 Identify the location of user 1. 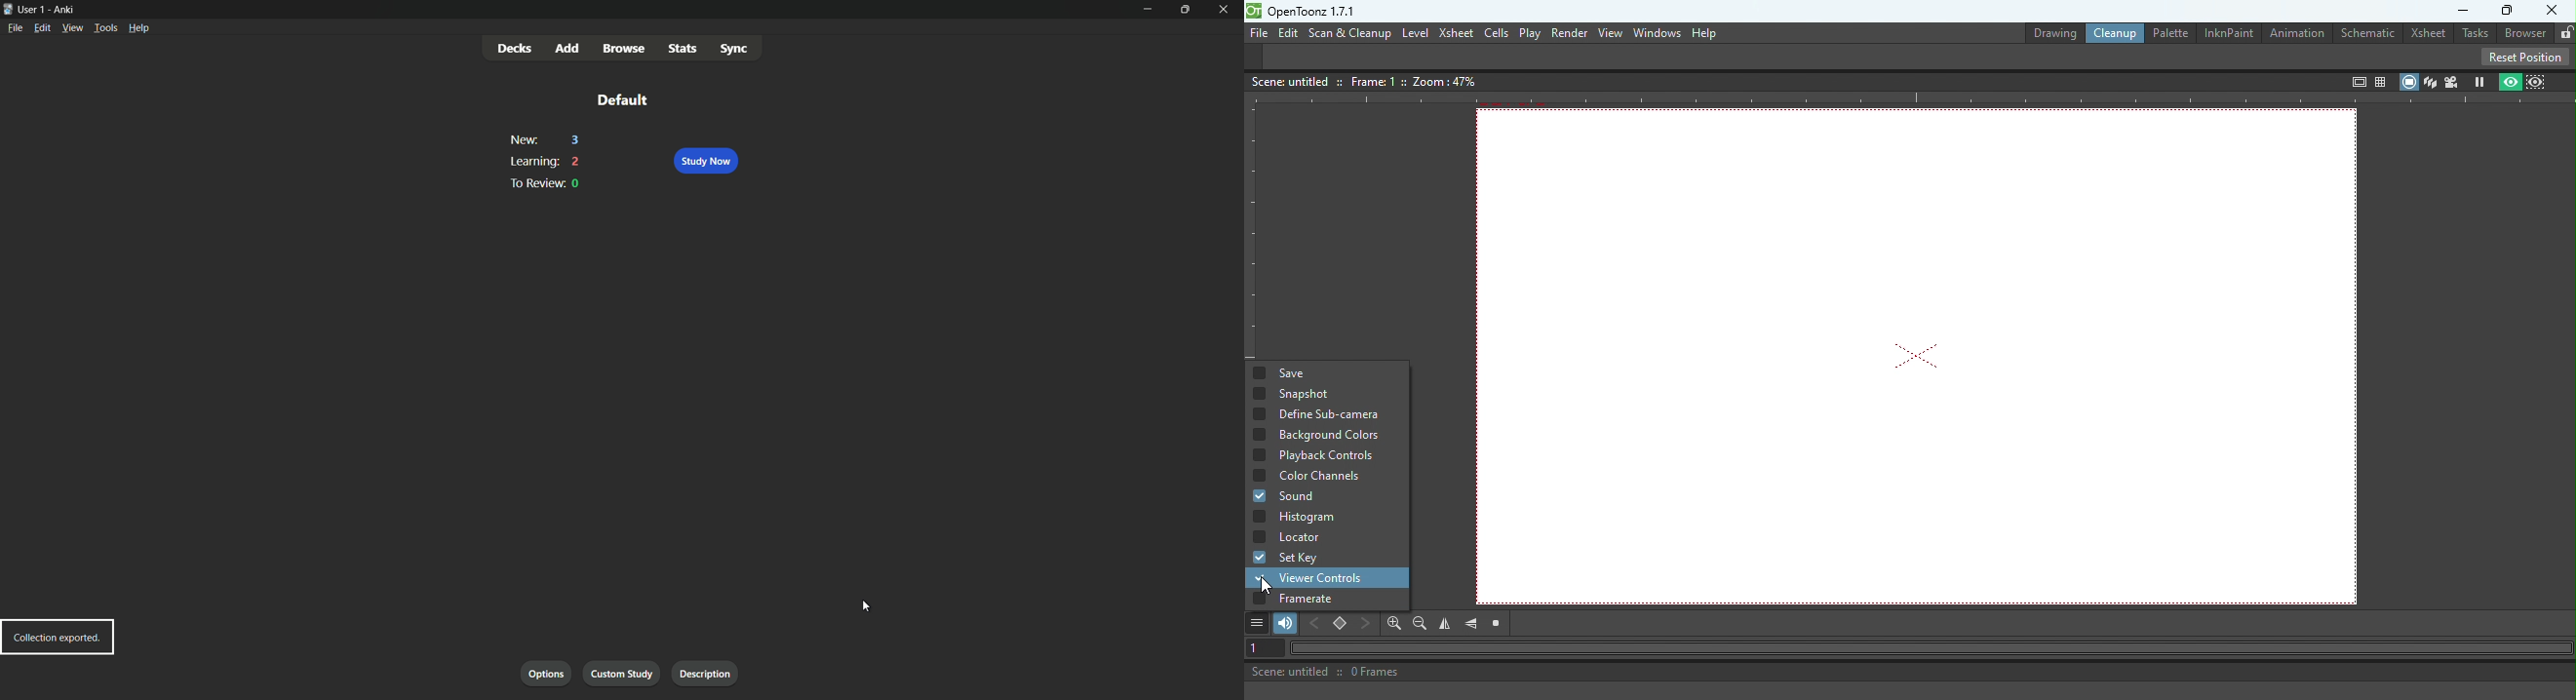
(33, 9).